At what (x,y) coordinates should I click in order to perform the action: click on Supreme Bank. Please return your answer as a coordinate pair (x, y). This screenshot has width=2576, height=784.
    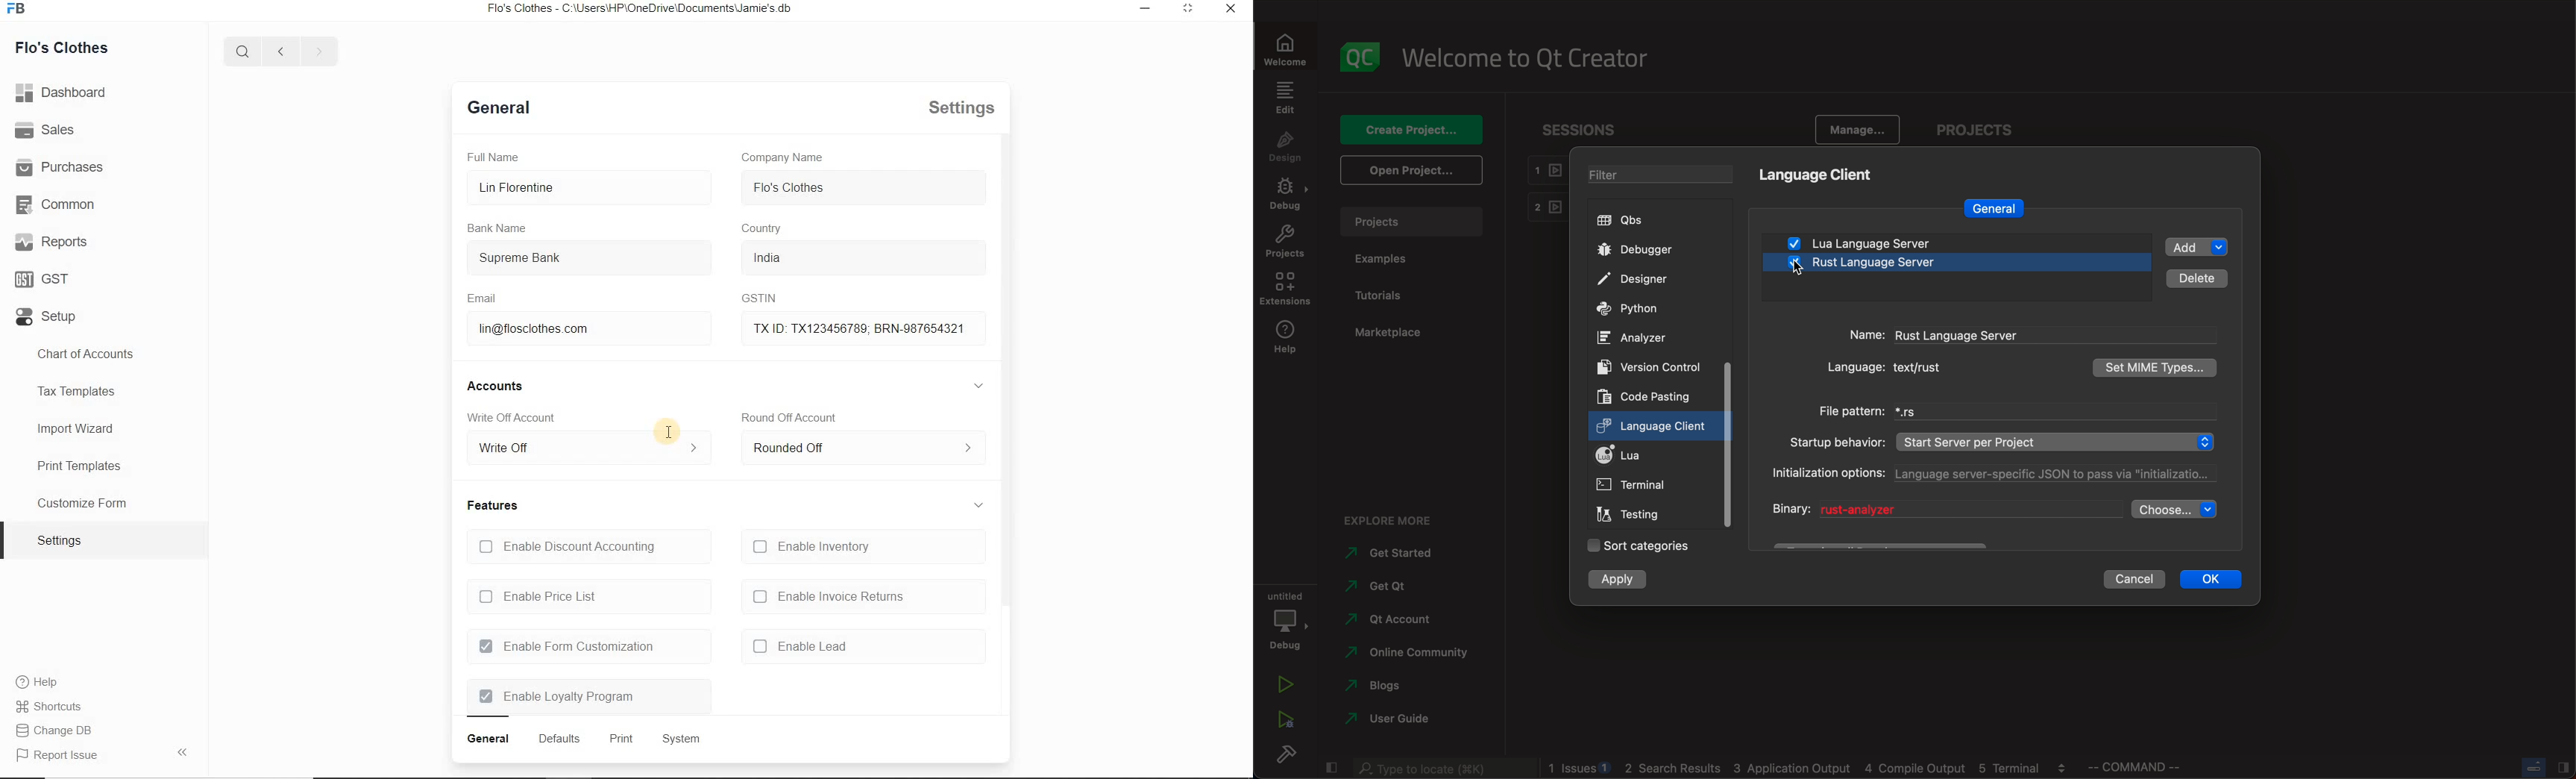
    Looking at the image, I should click on (521, 257).